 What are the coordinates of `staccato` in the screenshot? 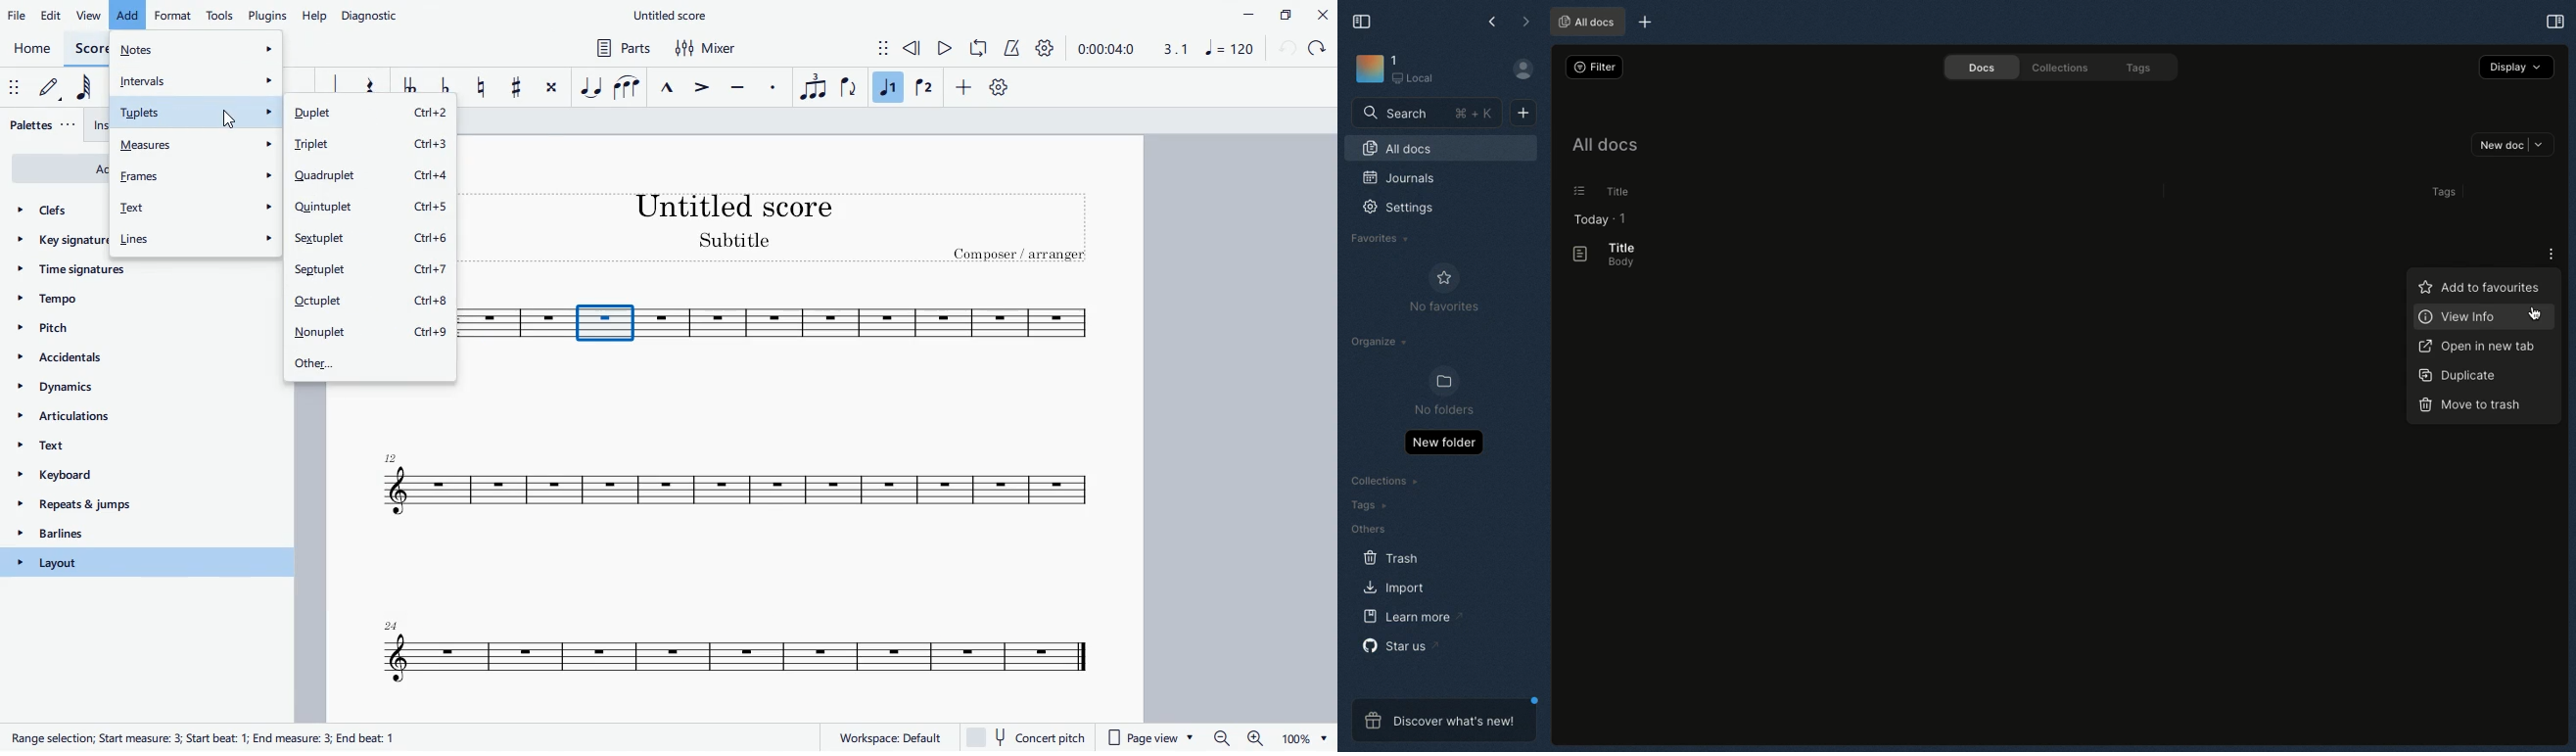 It's located at (774, 87).